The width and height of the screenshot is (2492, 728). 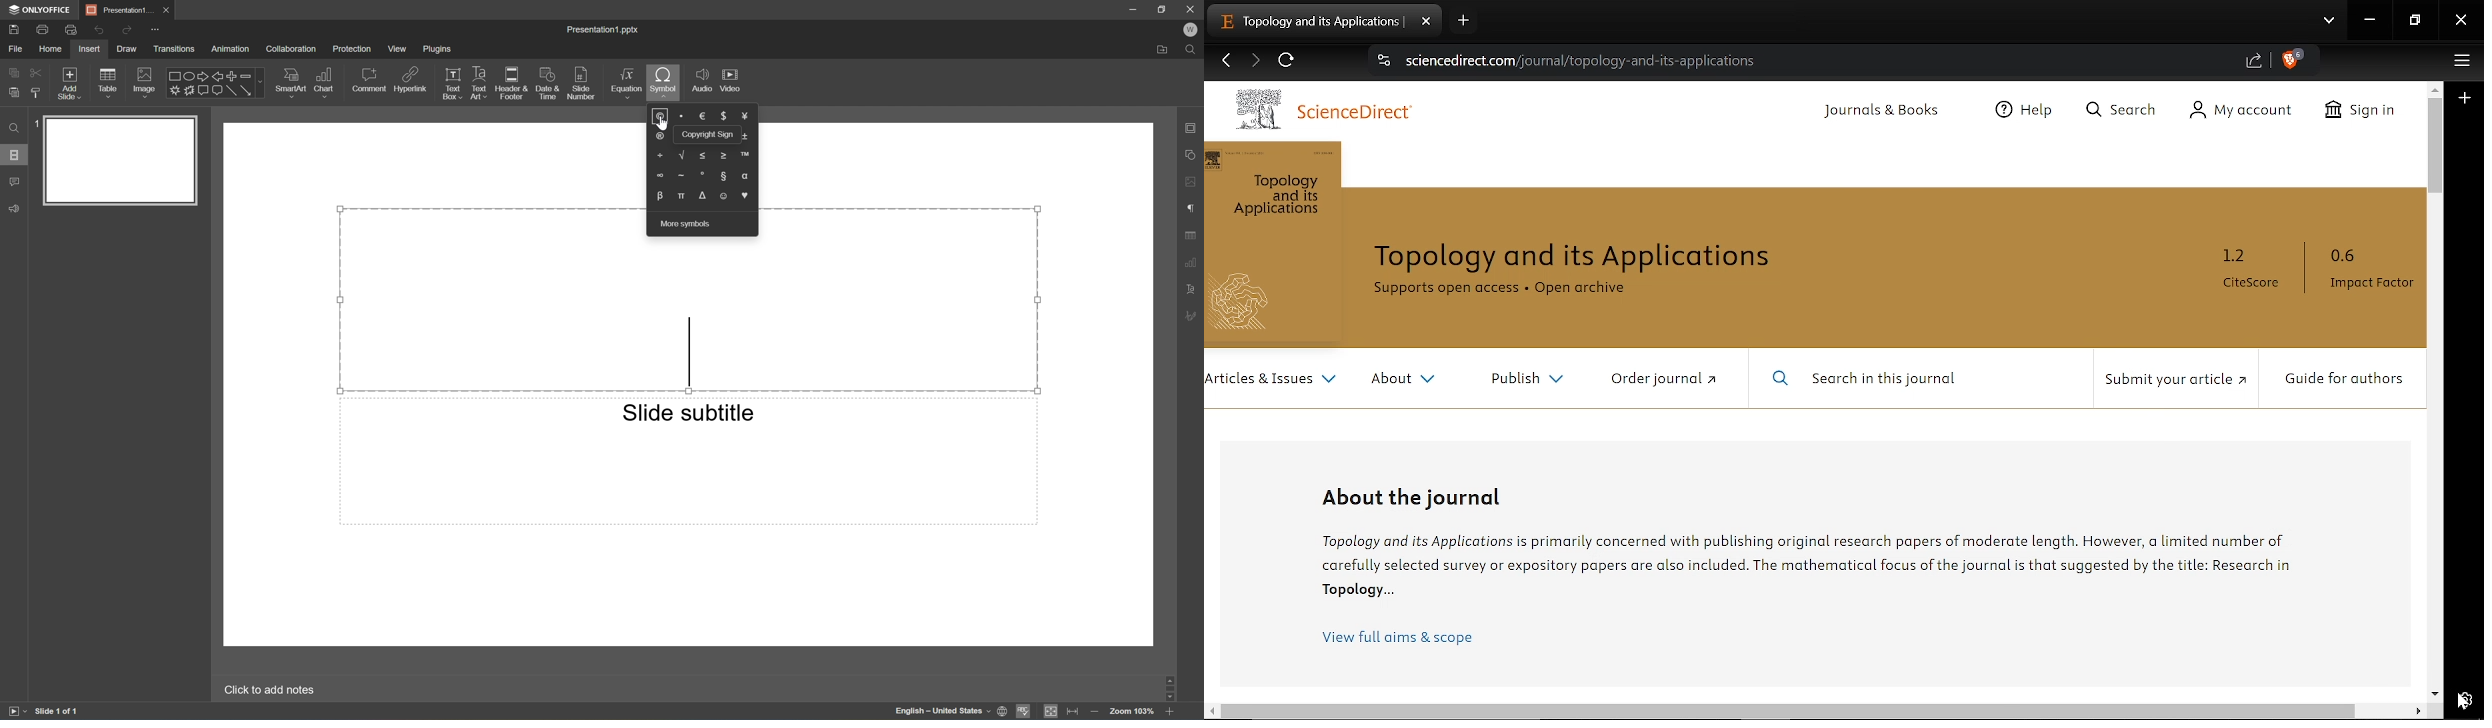 I want to click on Spell checking, so click(x=1026, y=712).